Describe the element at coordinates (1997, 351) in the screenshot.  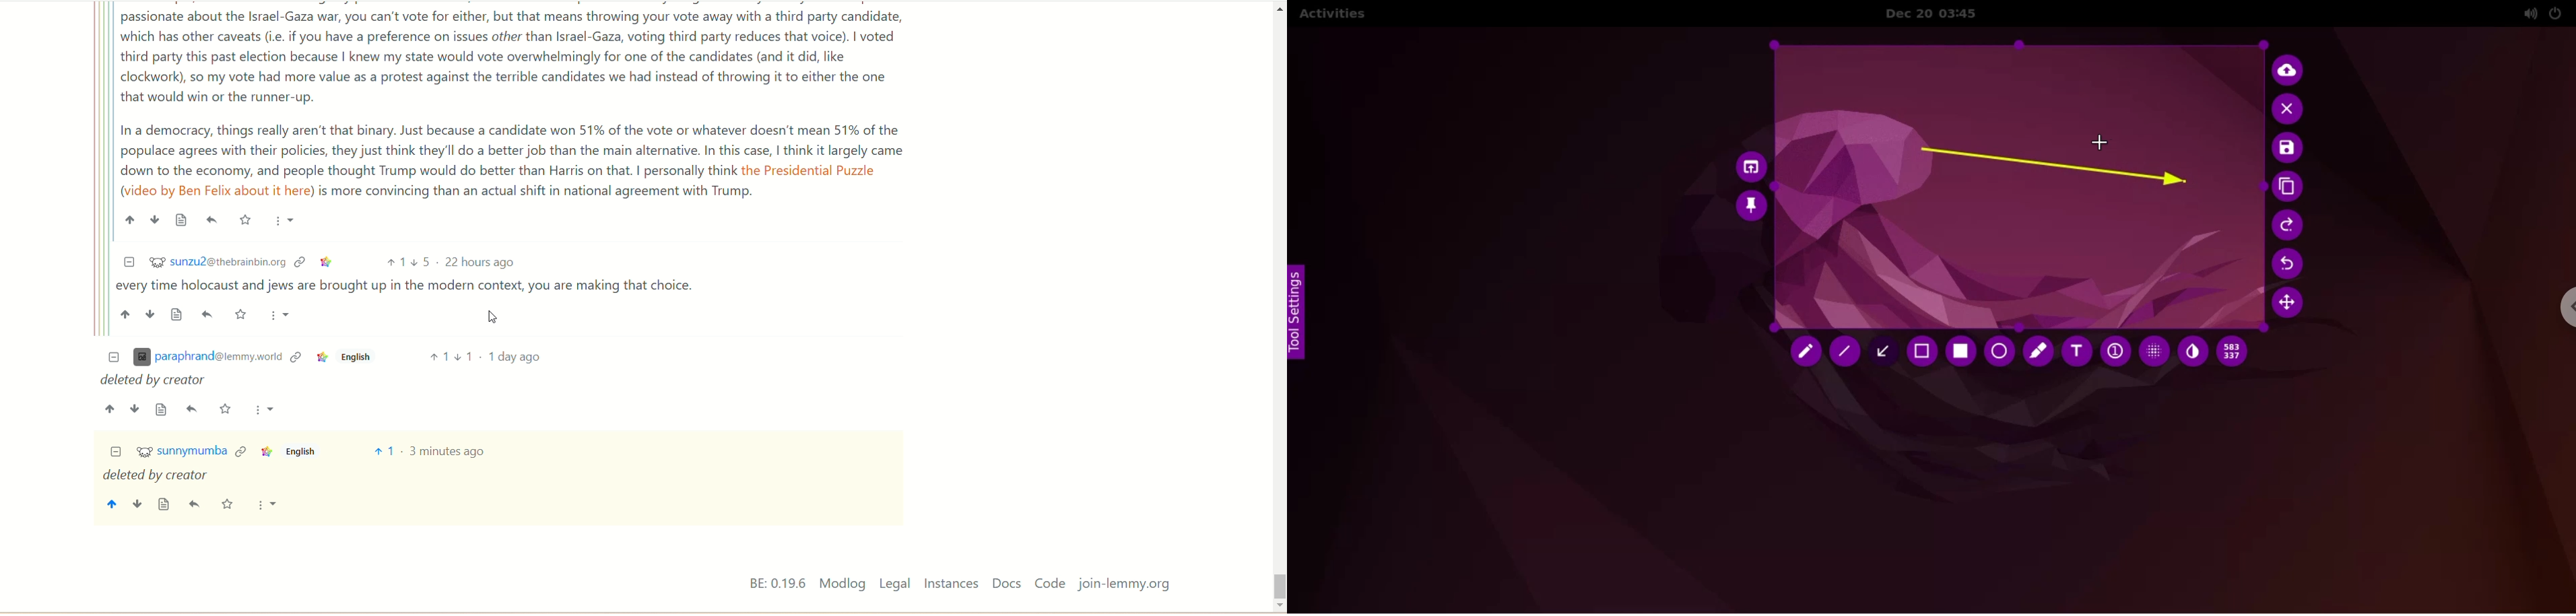
I see `circle tool` at that location.